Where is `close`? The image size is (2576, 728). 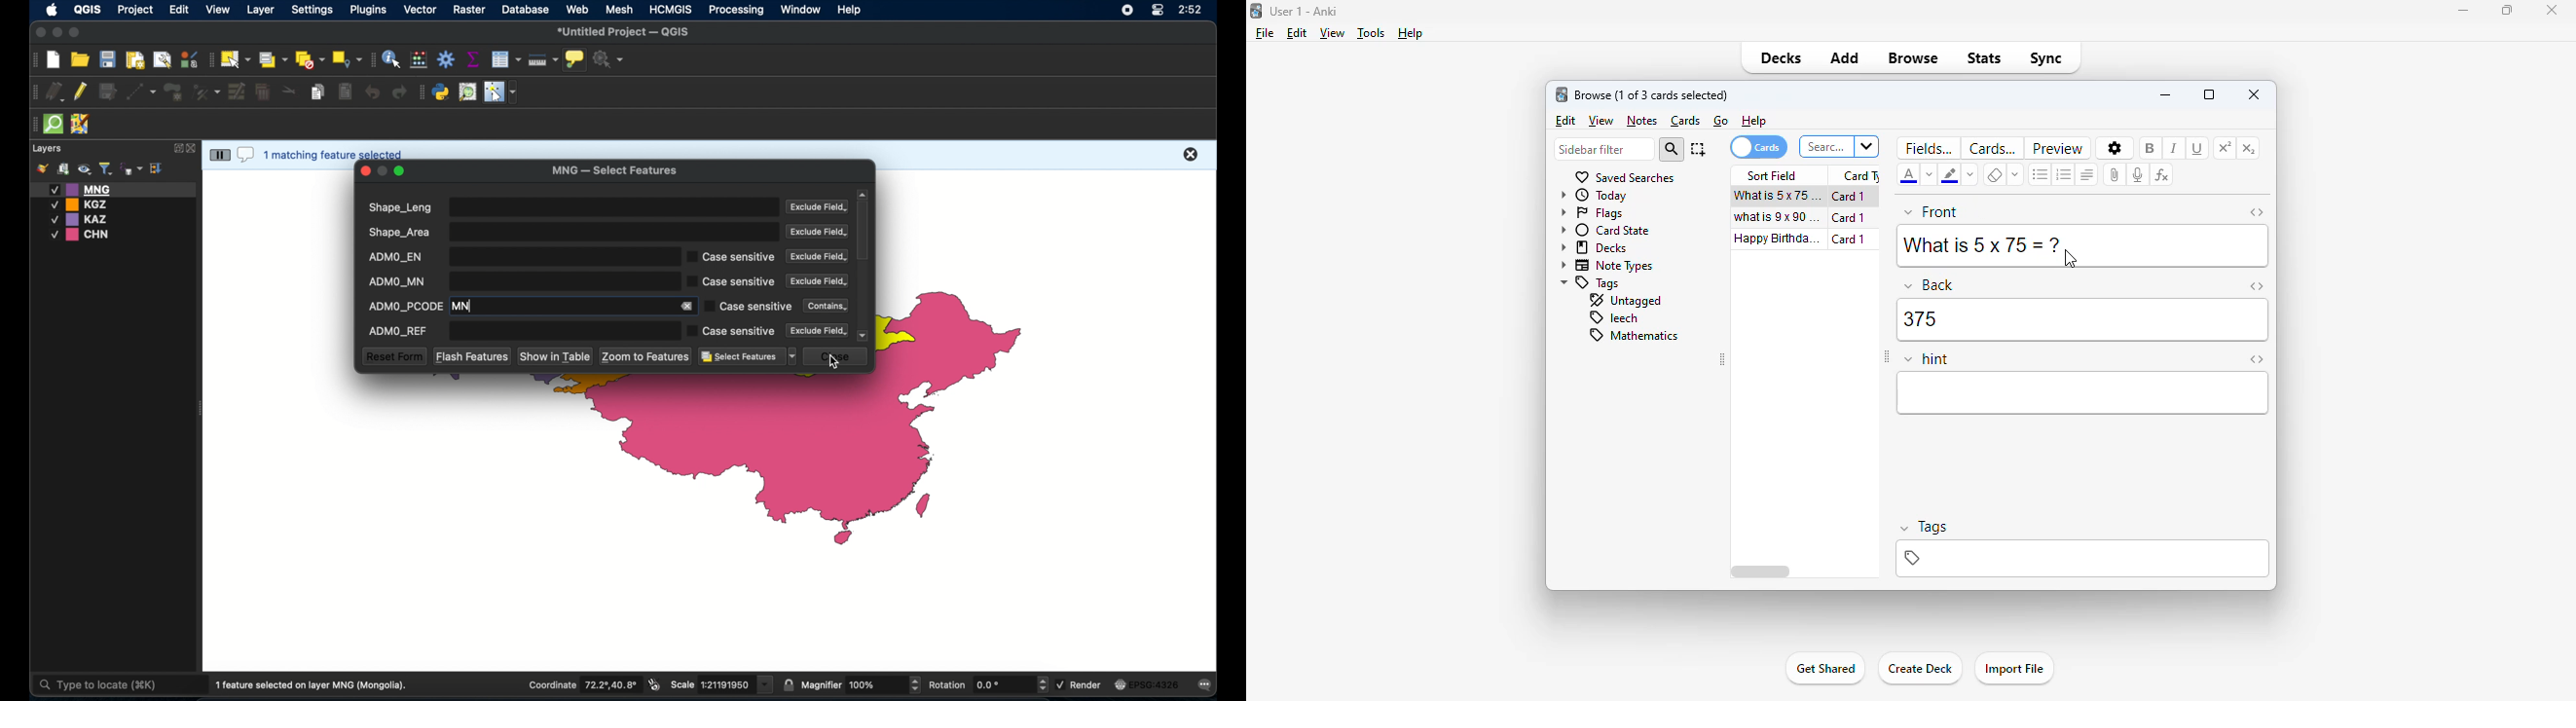 close is located at coordinates (2254, 95).